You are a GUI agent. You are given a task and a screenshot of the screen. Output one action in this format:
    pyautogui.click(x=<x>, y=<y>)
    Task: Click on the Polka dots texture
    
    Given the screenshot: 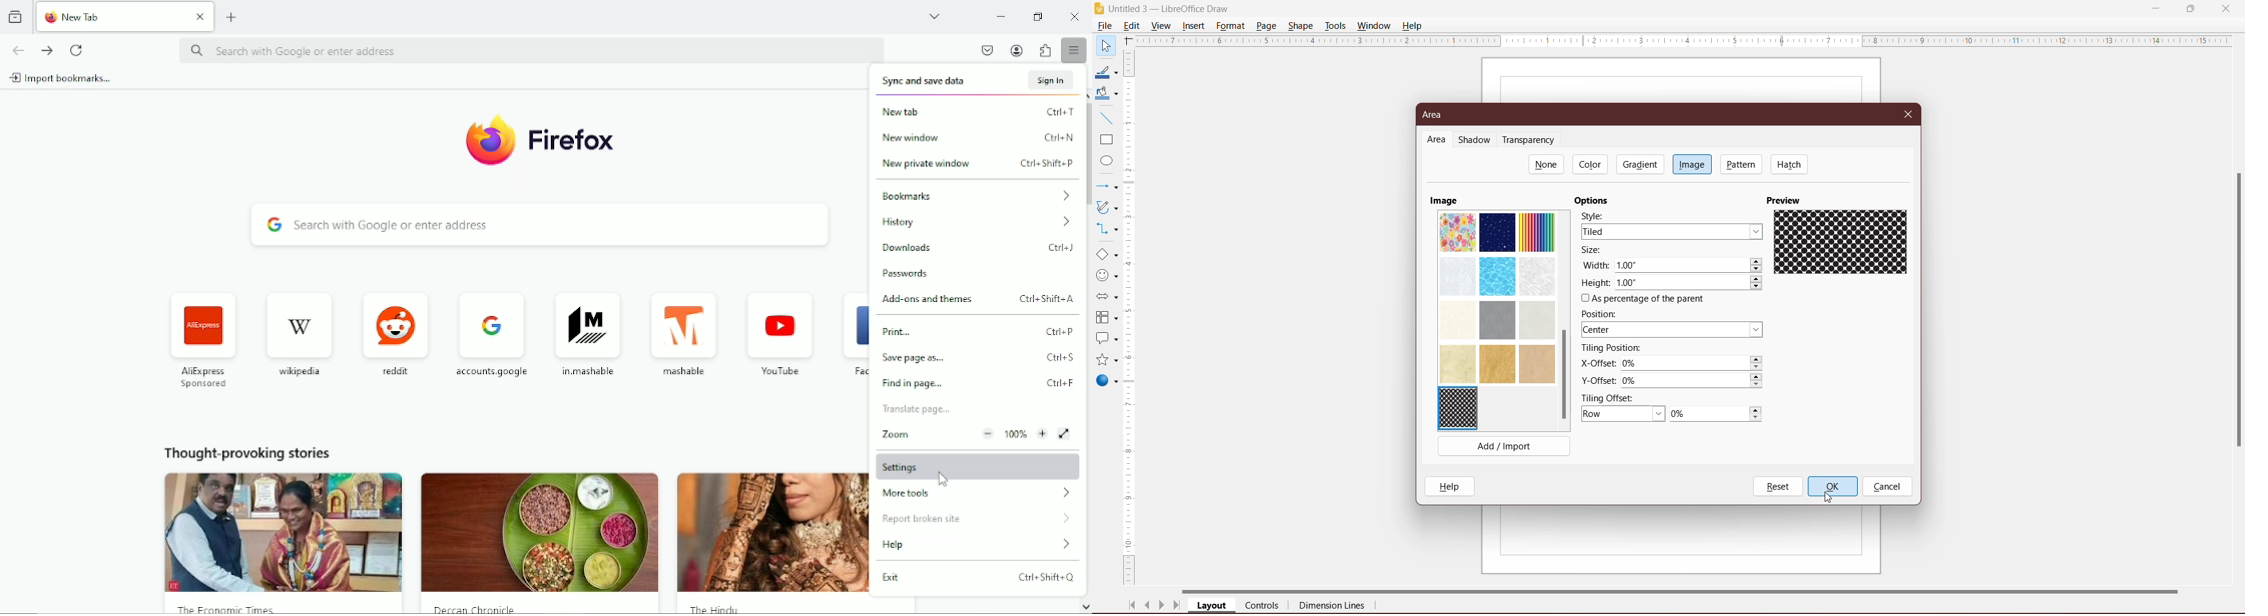 What is the action you would take?
    pyautogui.click(x=1460, y=409)
    